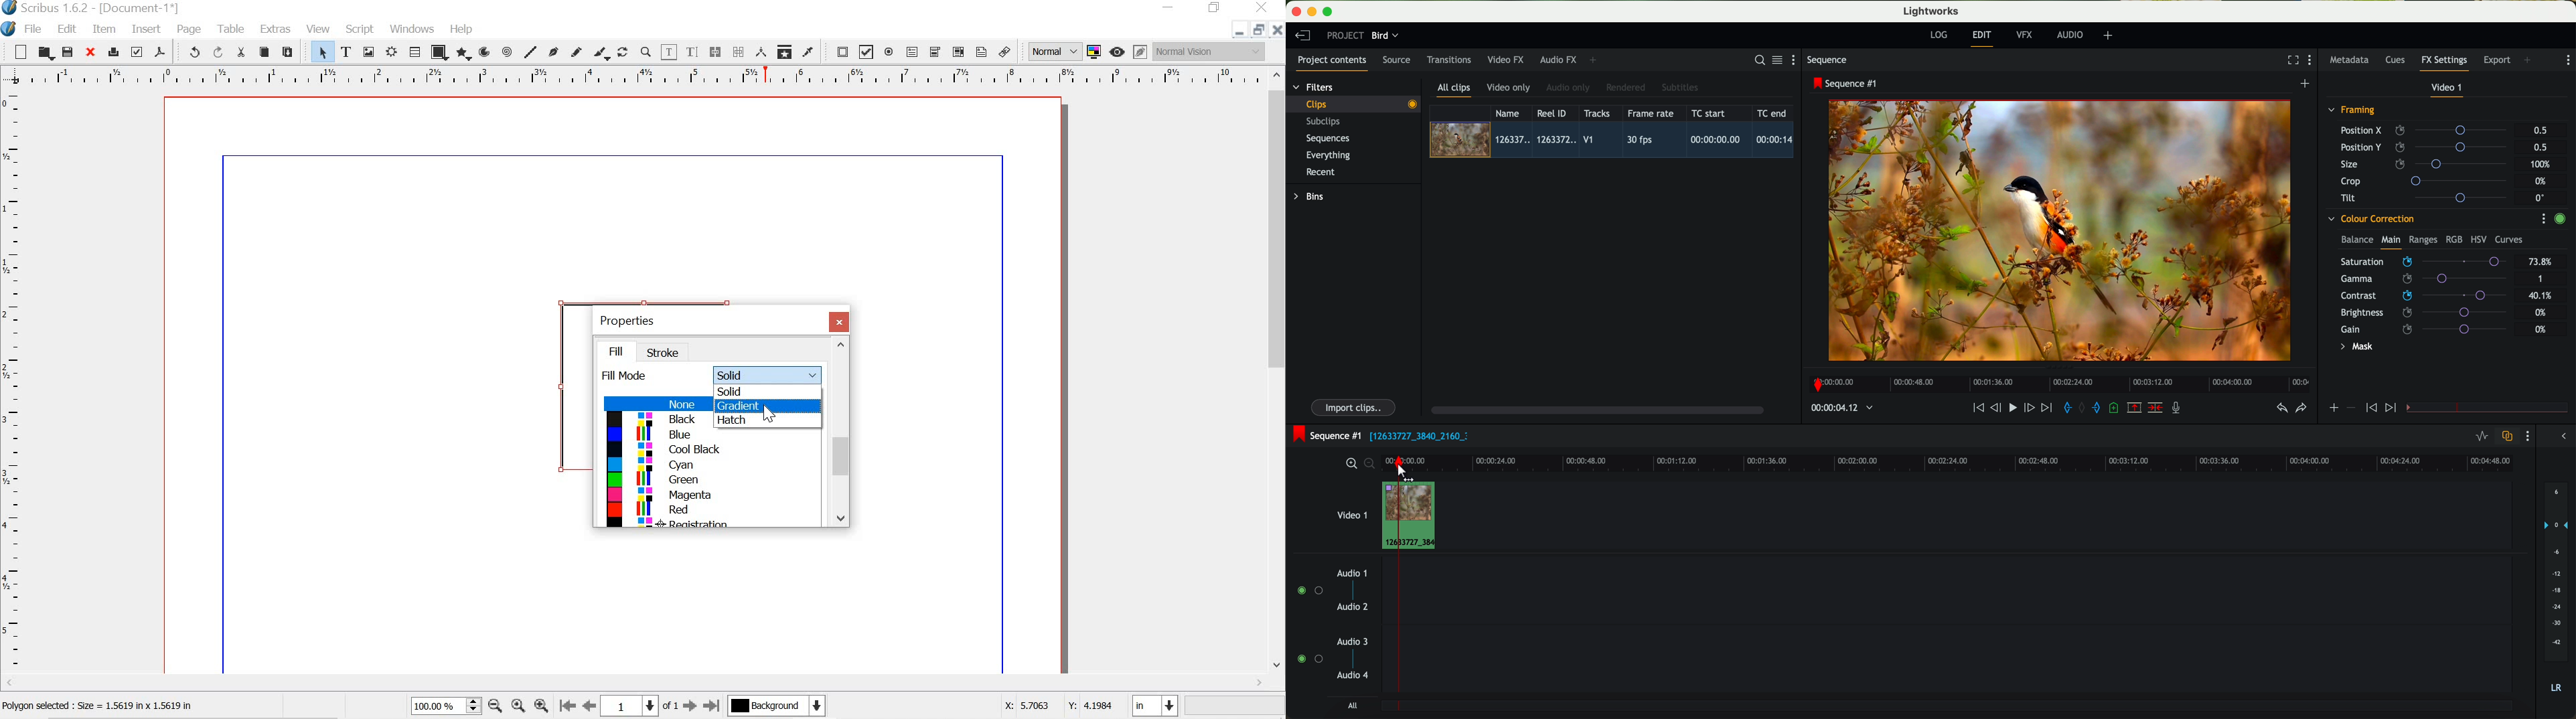  What do you see at coordinates (360, 27) in the screenshot?
I see `script` at bounding box center [360, 27].